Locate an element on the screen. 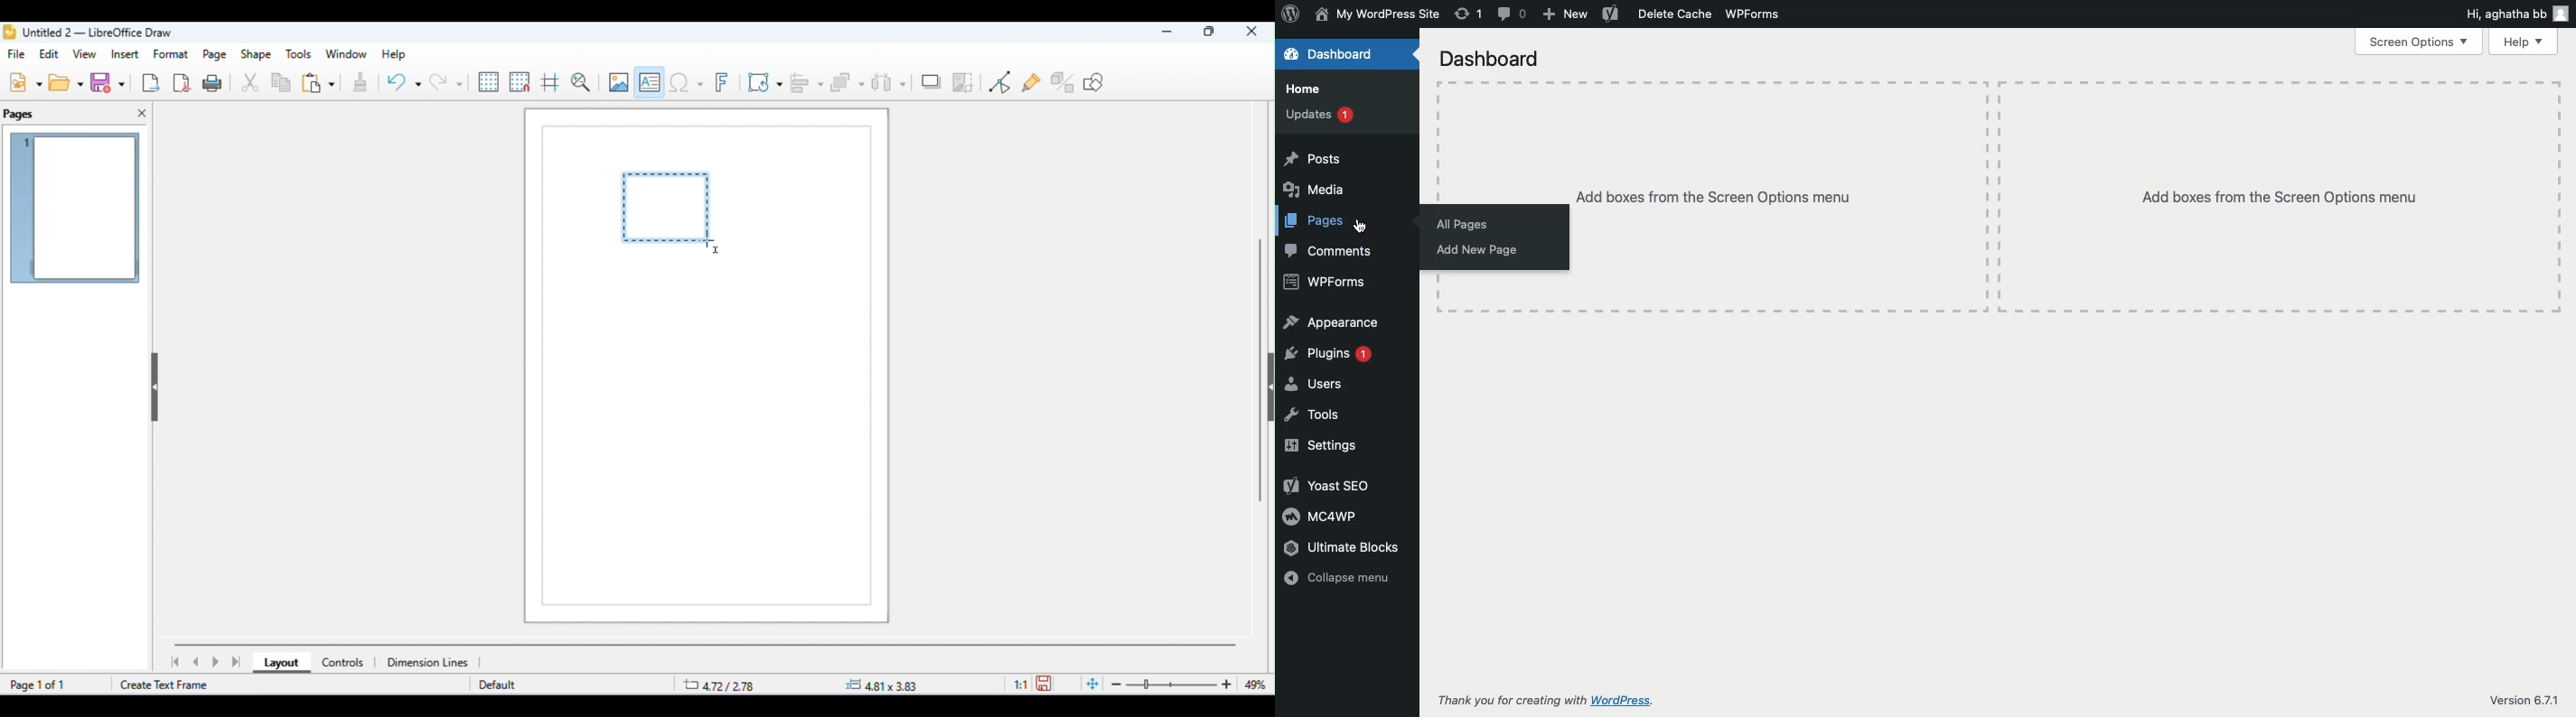 The width and height of the screenshot is (2576, 728). file is located at coordinates (19, 55).